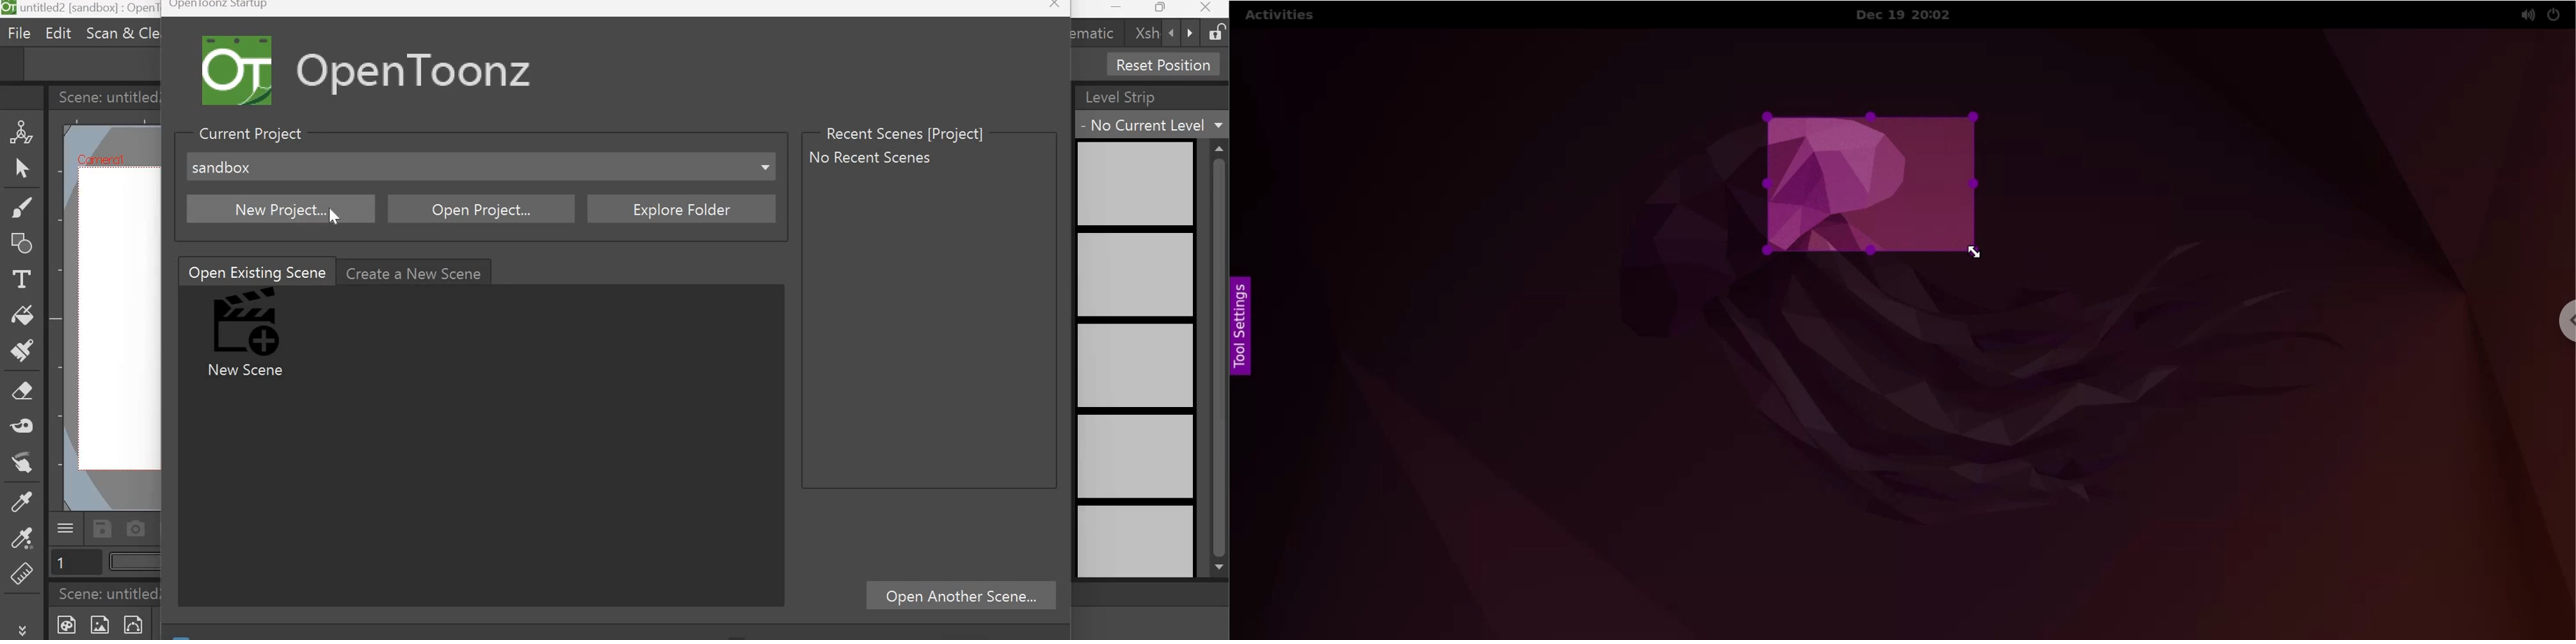 Image resolution: width=2576 pixels, height=644 pixels. Describe the element at coordinates (104, 625) in the screenshot. I see `New Raster Level` at that location.